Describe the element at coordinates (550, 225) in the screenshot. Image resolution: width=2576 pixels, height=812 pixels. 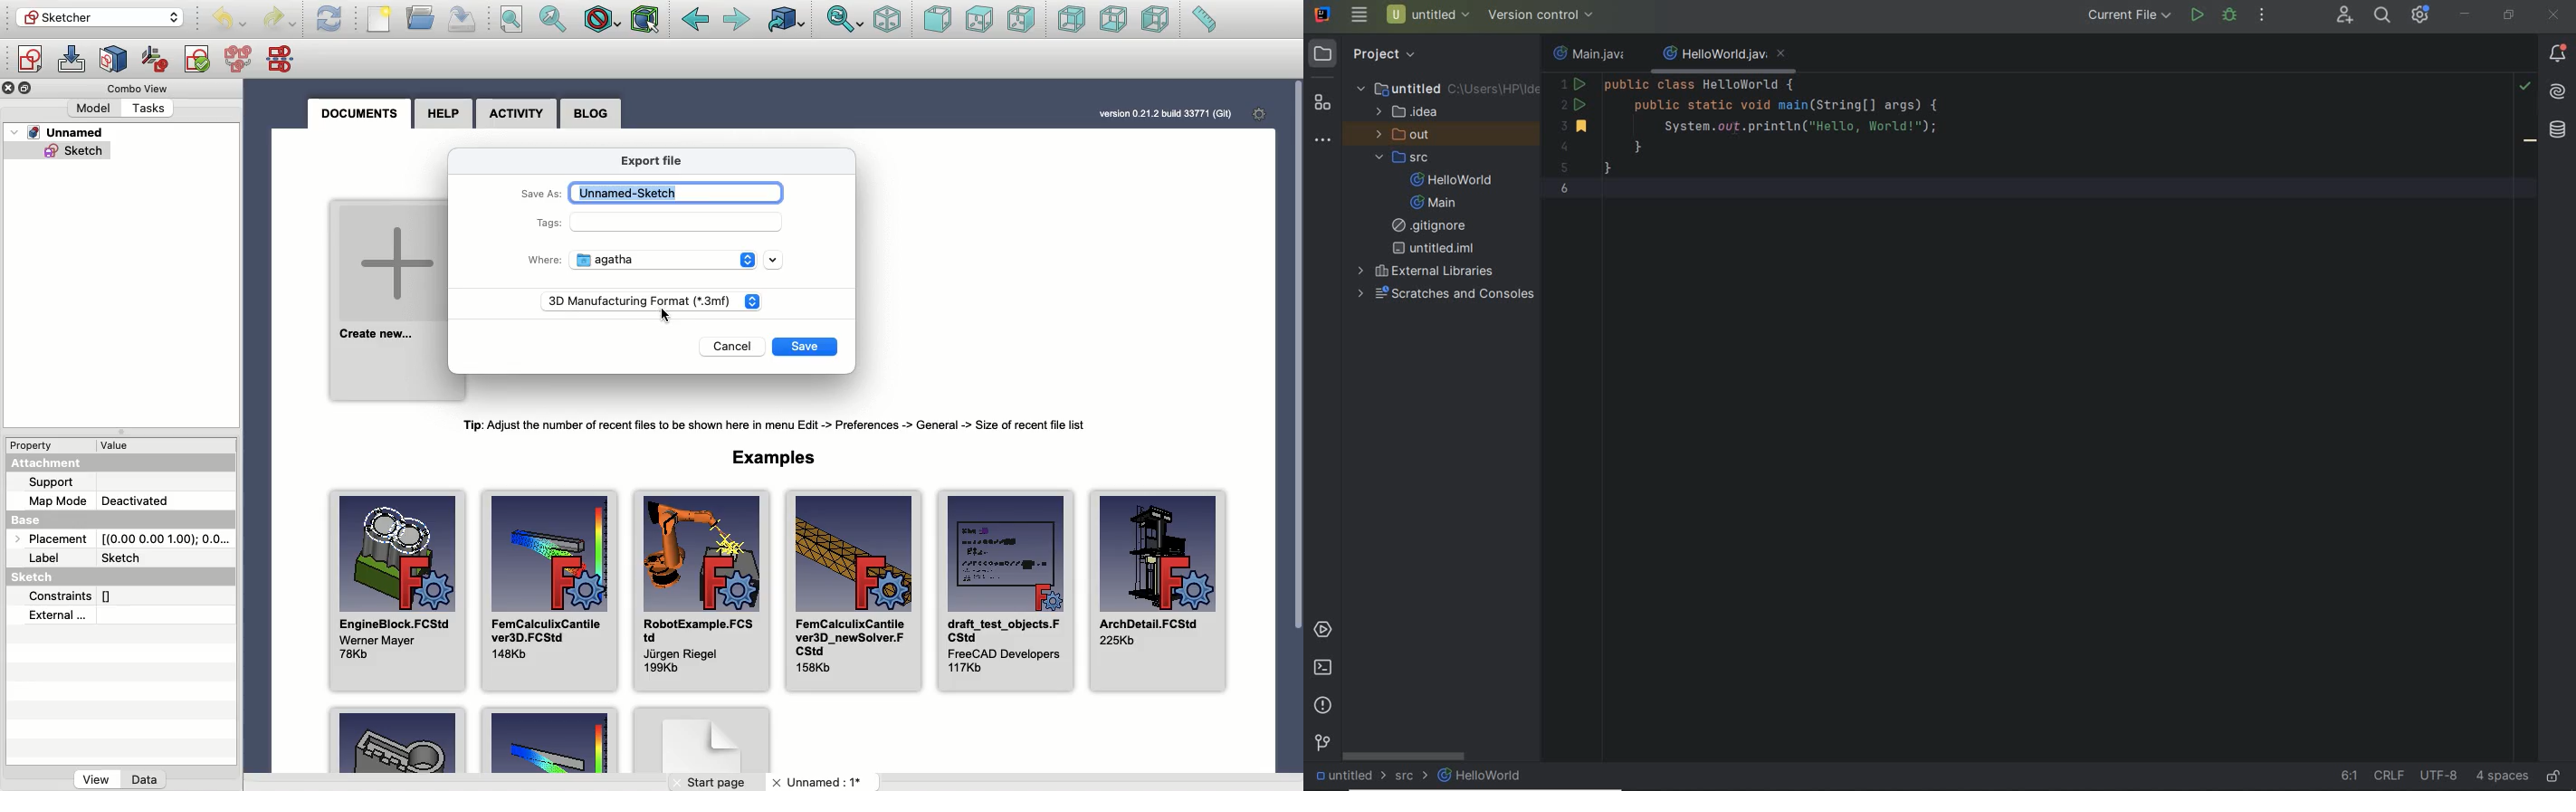
I see `Tags` at that location.